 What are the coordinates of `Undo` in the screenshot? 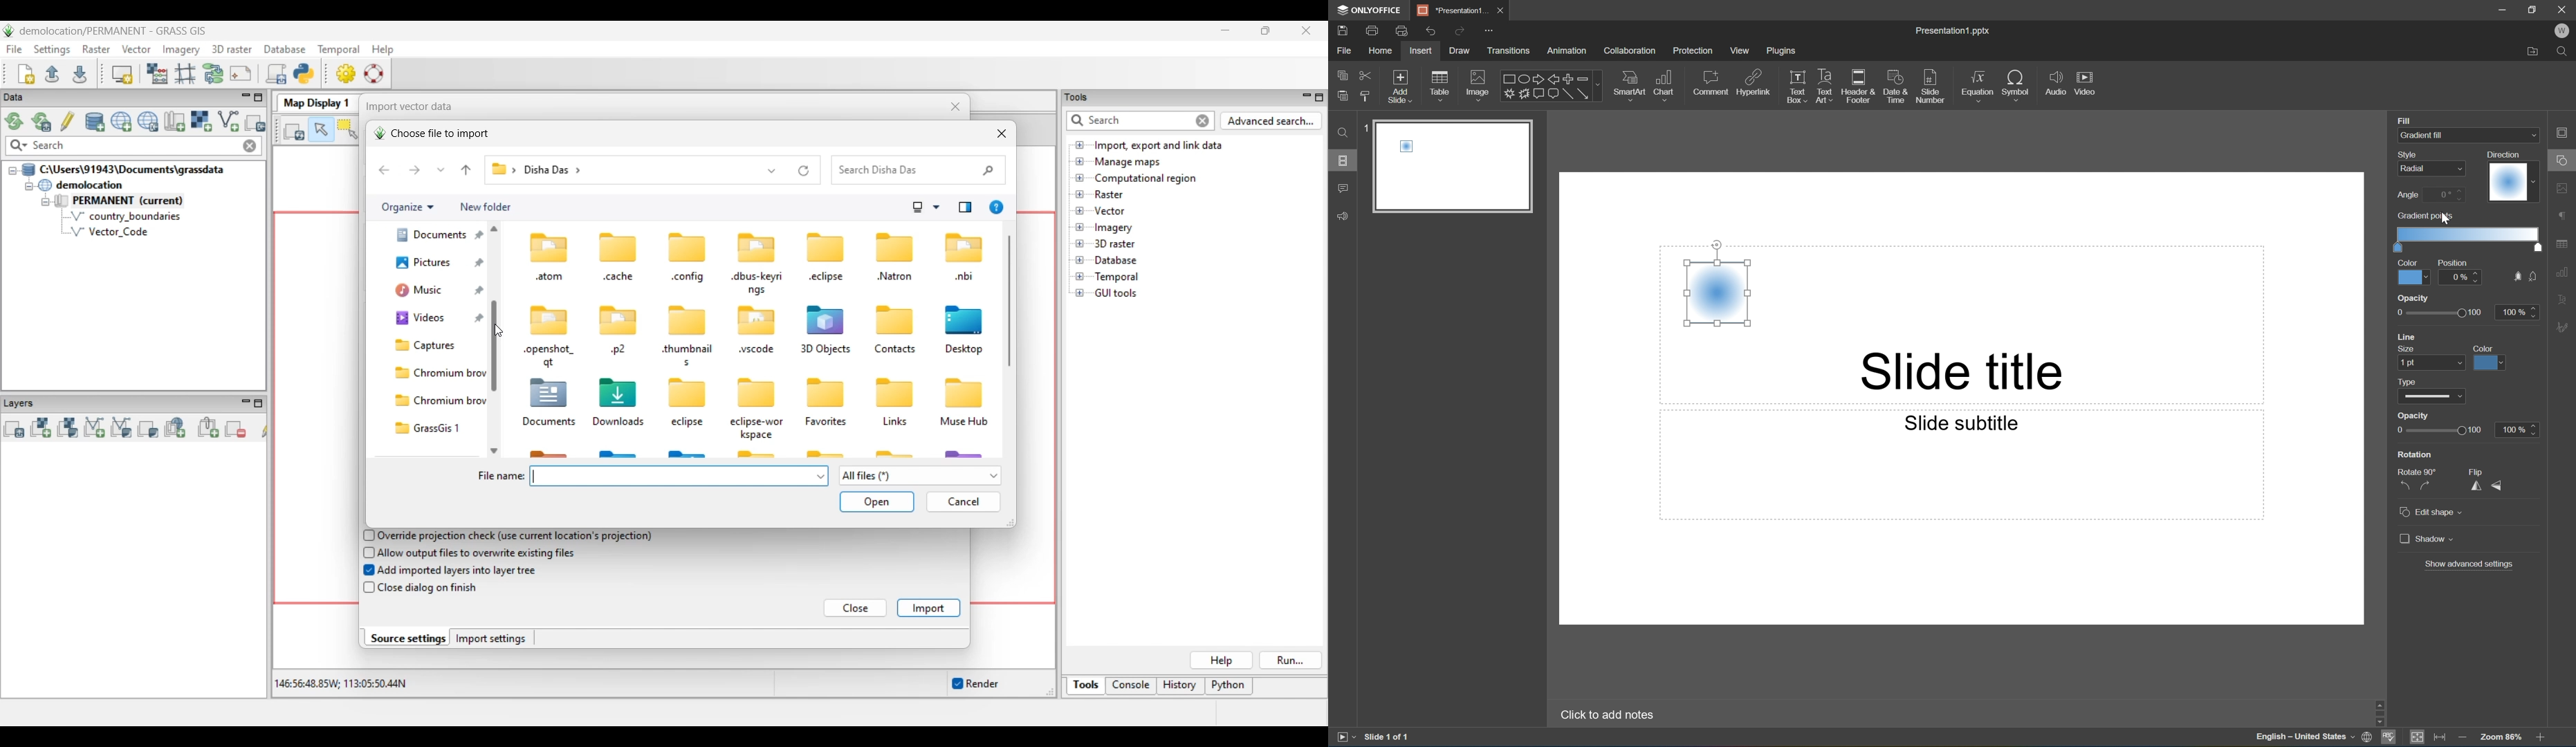 It's located at (1431, 32).